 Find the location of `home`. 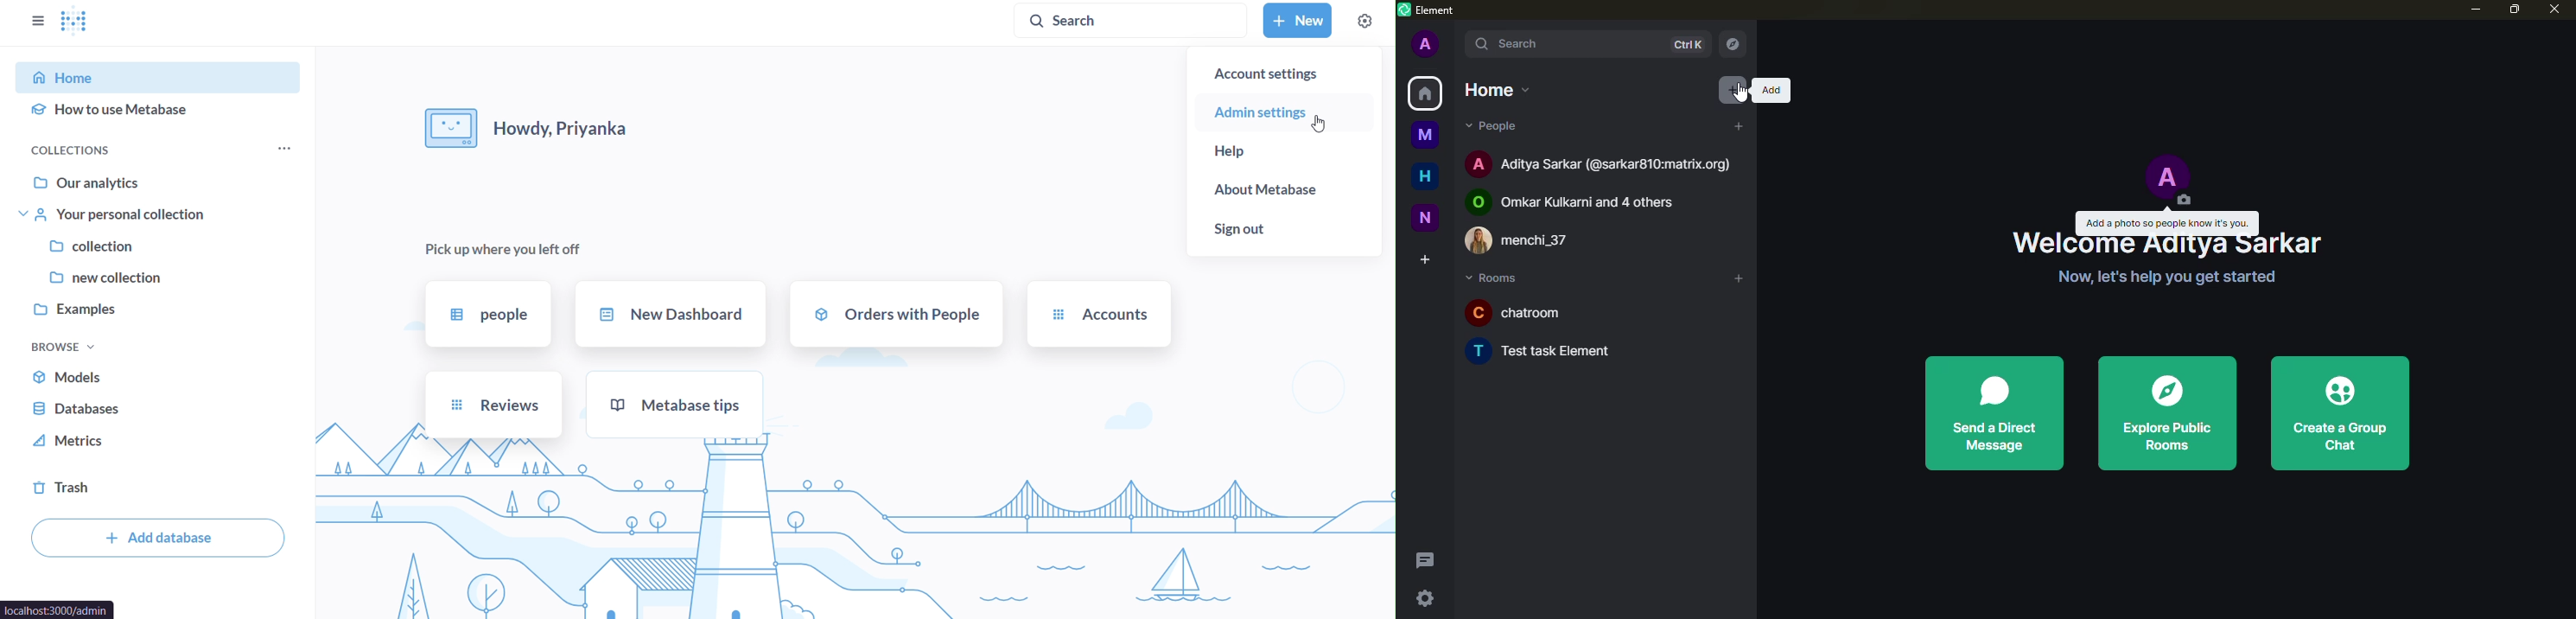

home is located at coordinates (1425, 93).